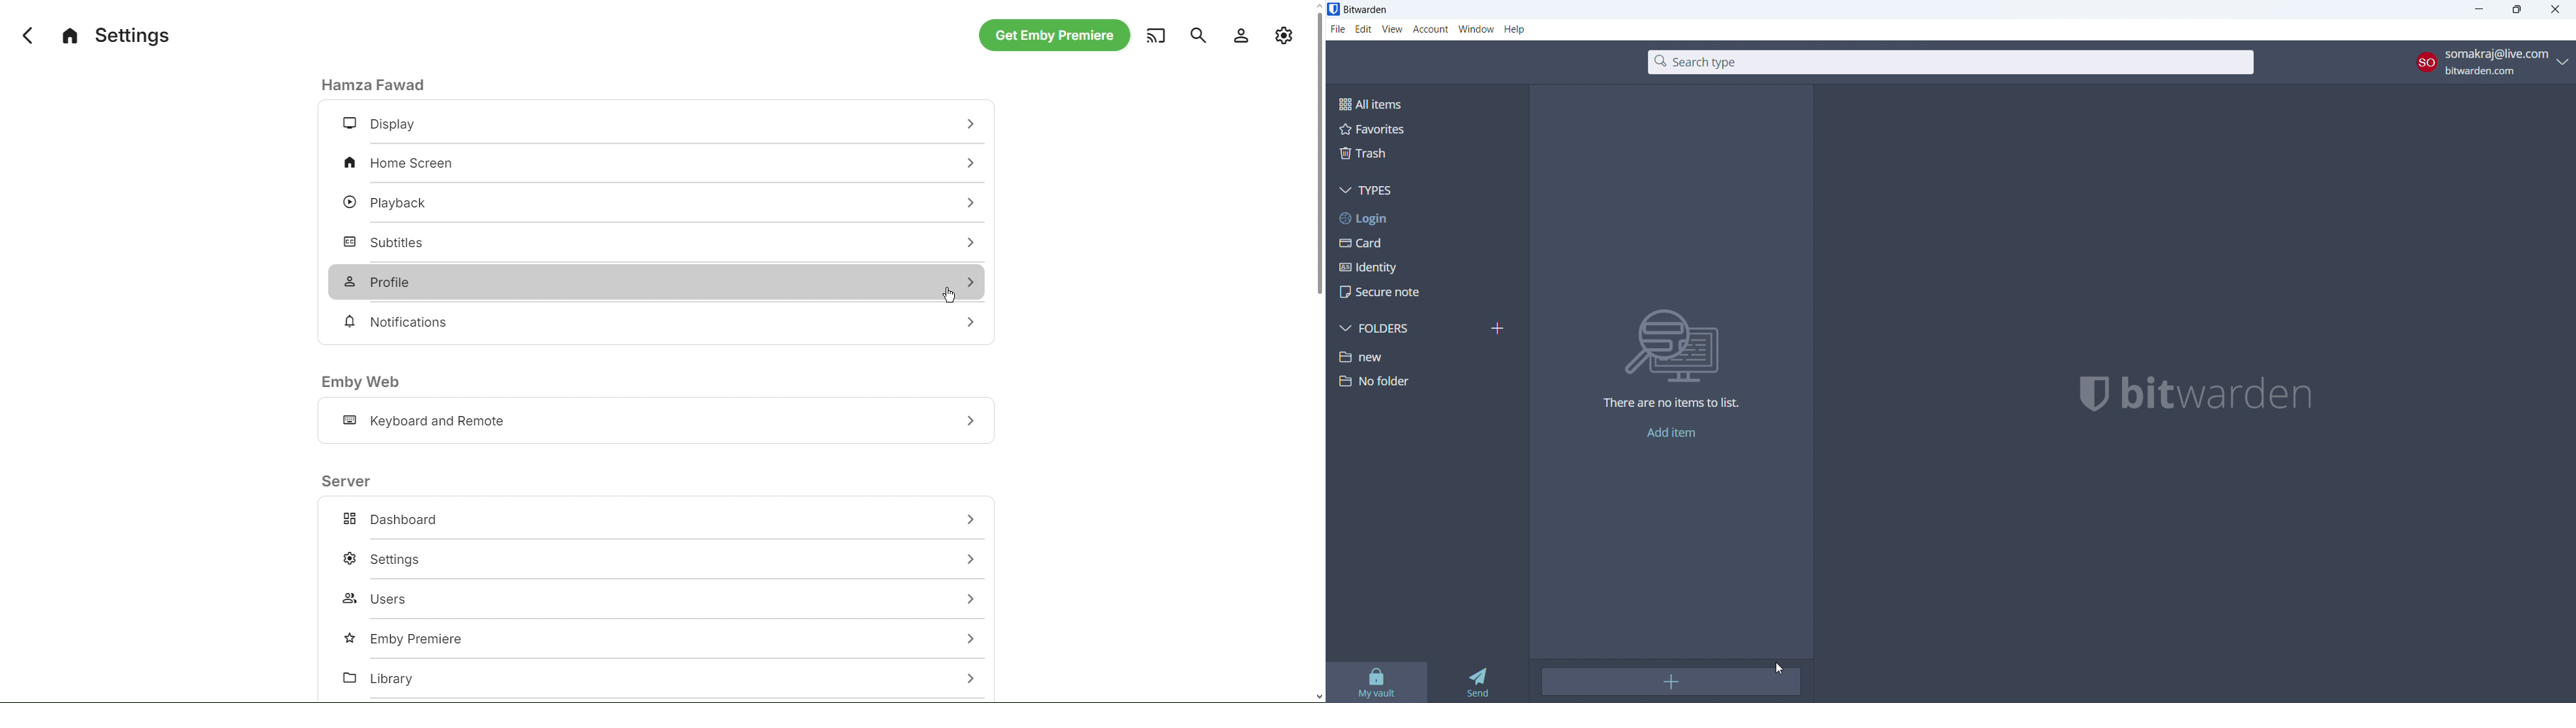 Image resolution: width=2576 pixels, height=728 pixels. What do you see at coordinates (1391, 29) in the screenshot?
I see `view` at bounding box center [1391, 29].